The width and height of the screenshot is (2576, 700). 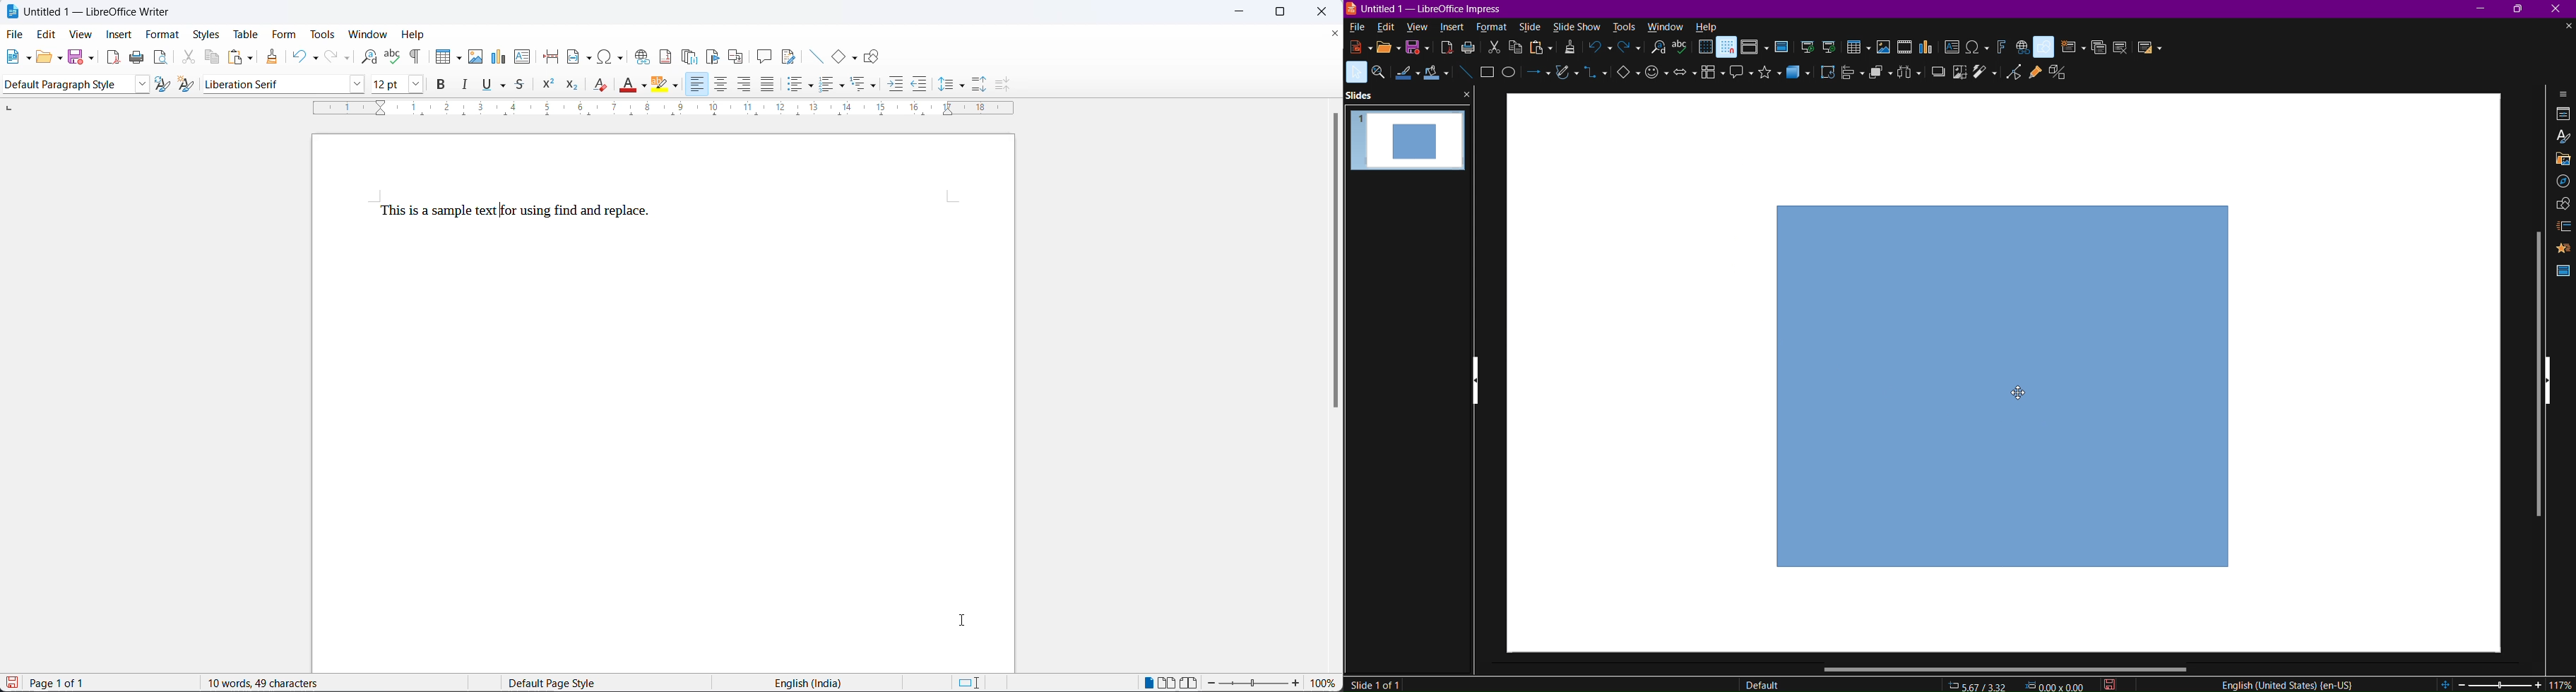 I want to click on text align left, so click(x=745, y=86).